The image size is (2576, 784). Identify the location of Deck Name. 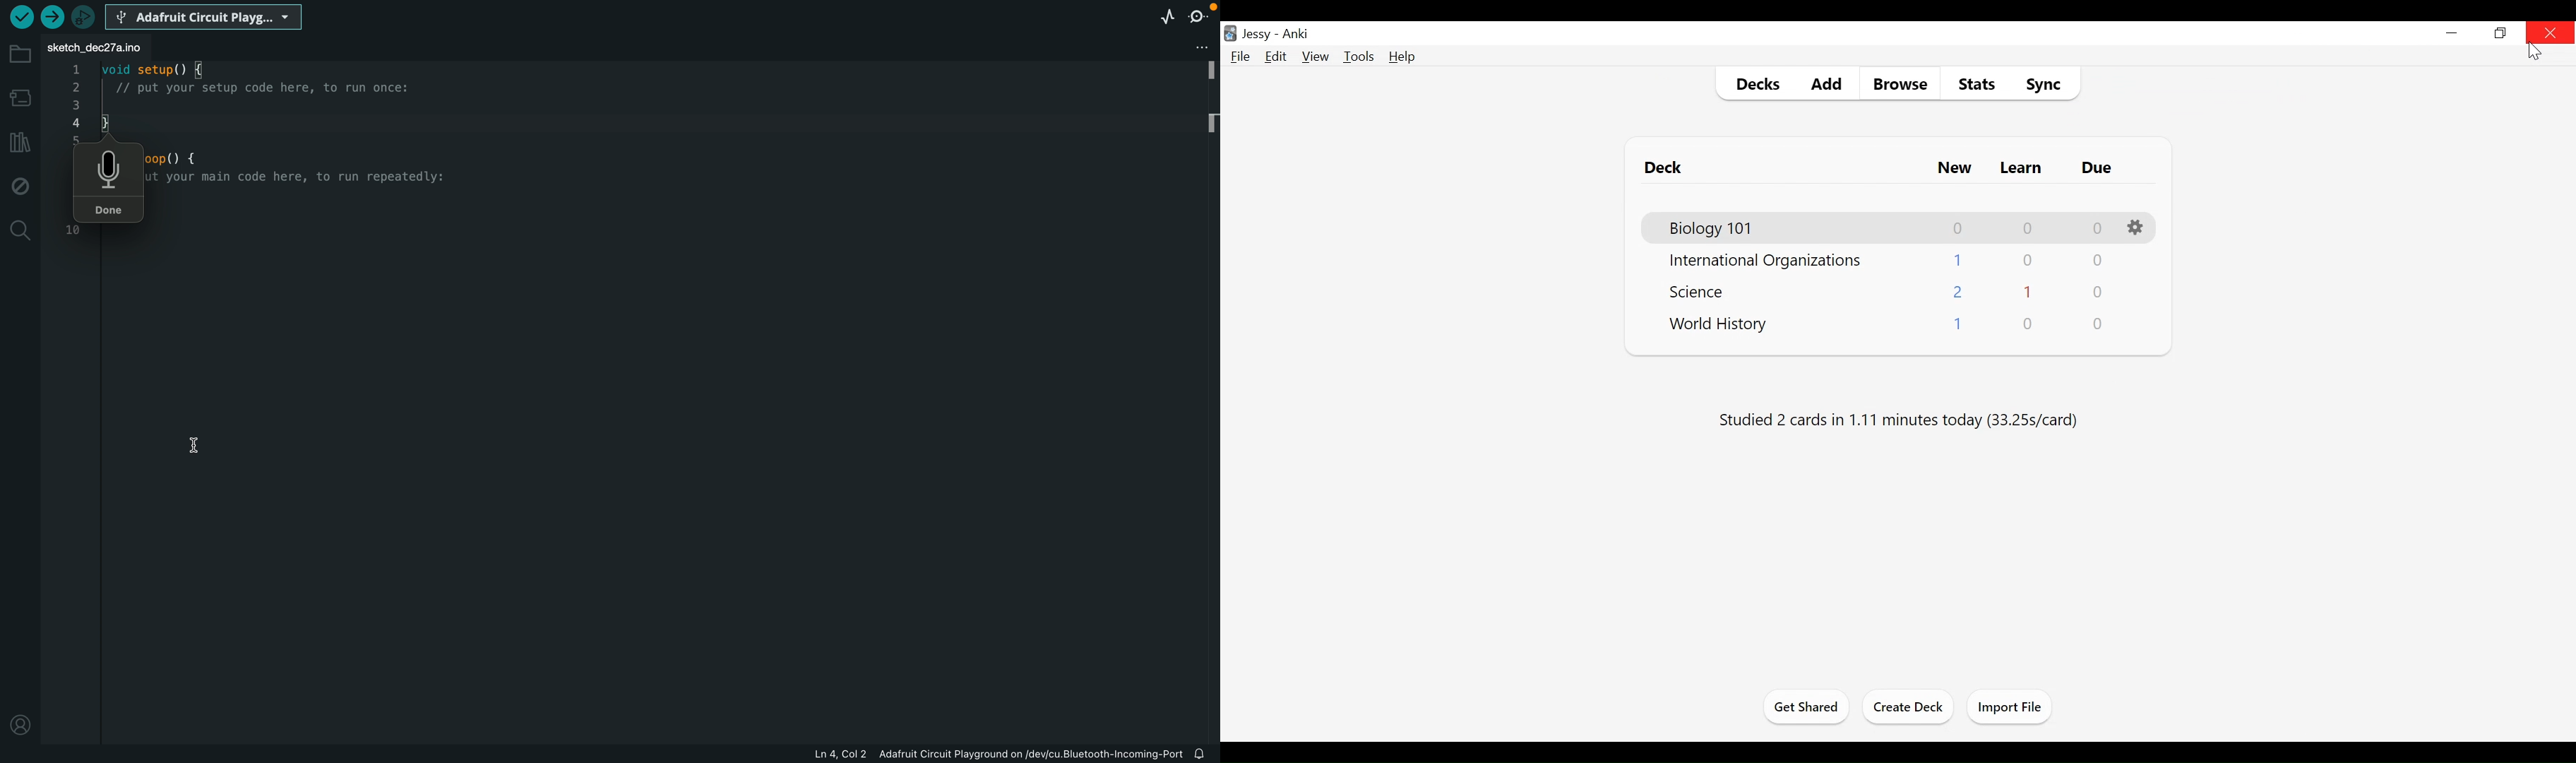
(1700, 292).